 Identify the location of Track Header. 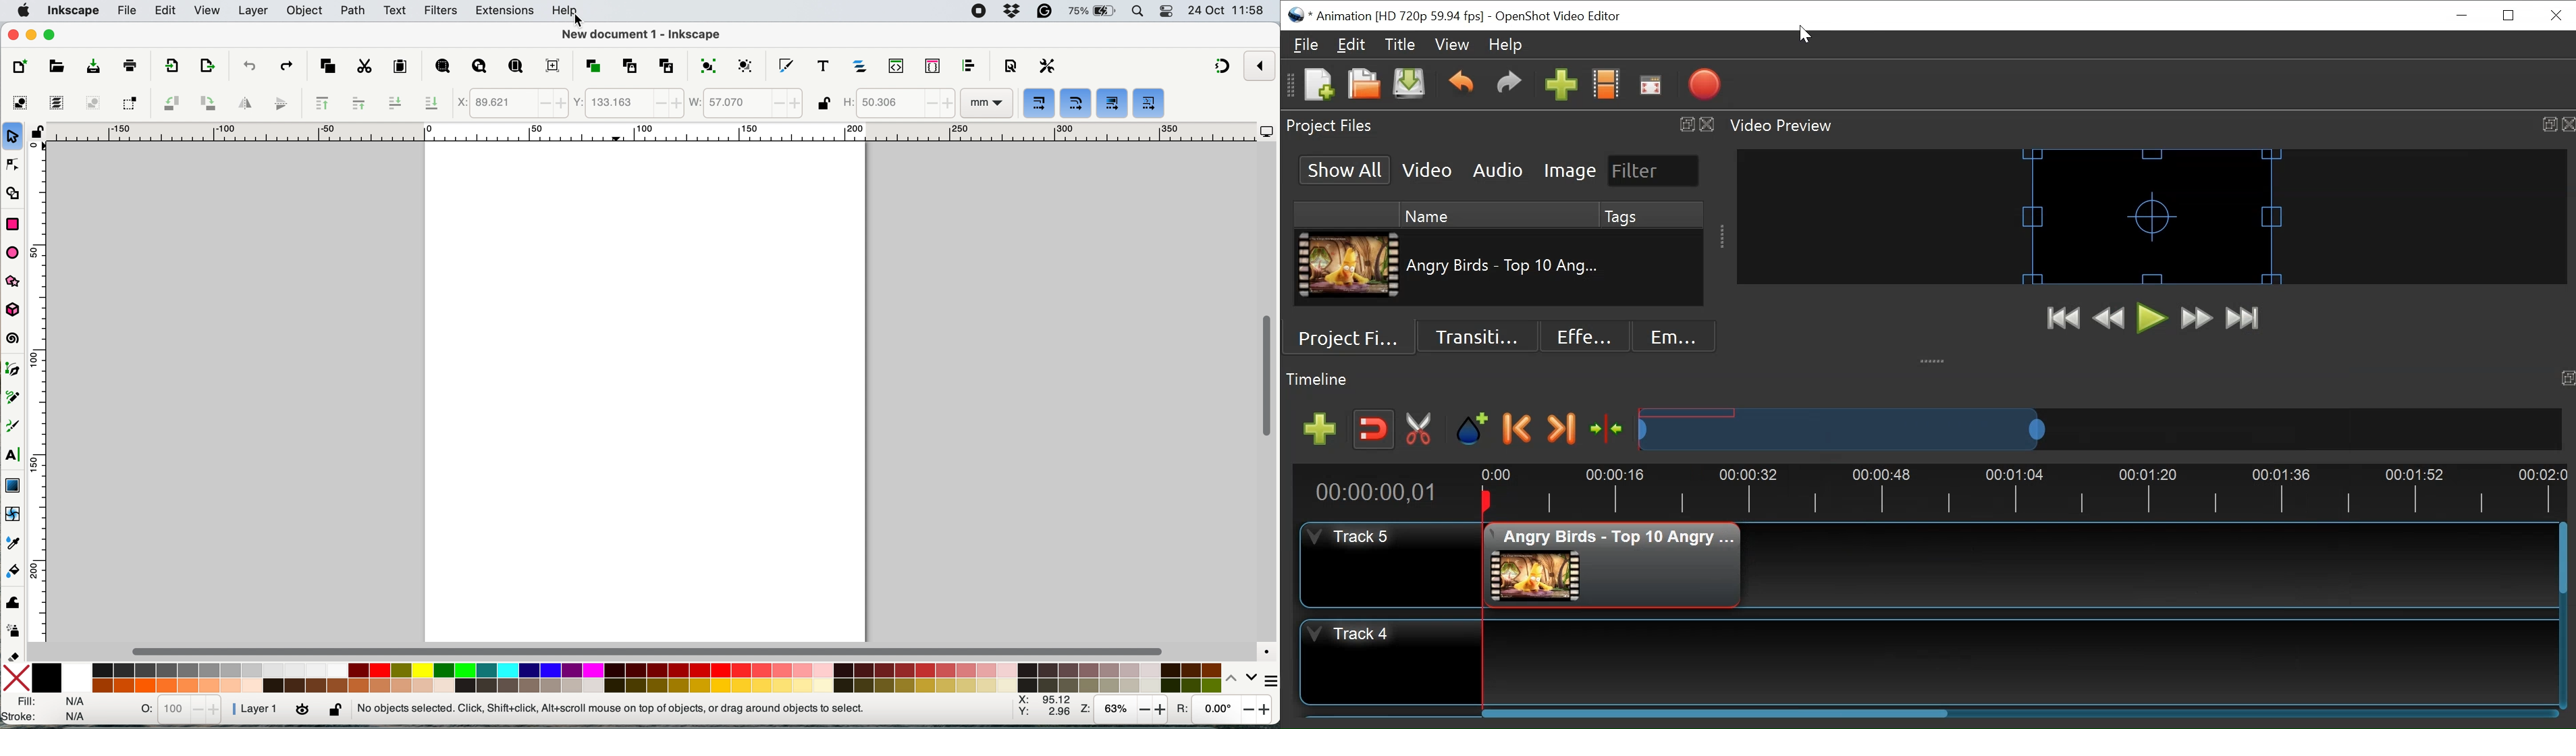
(1390, 567).